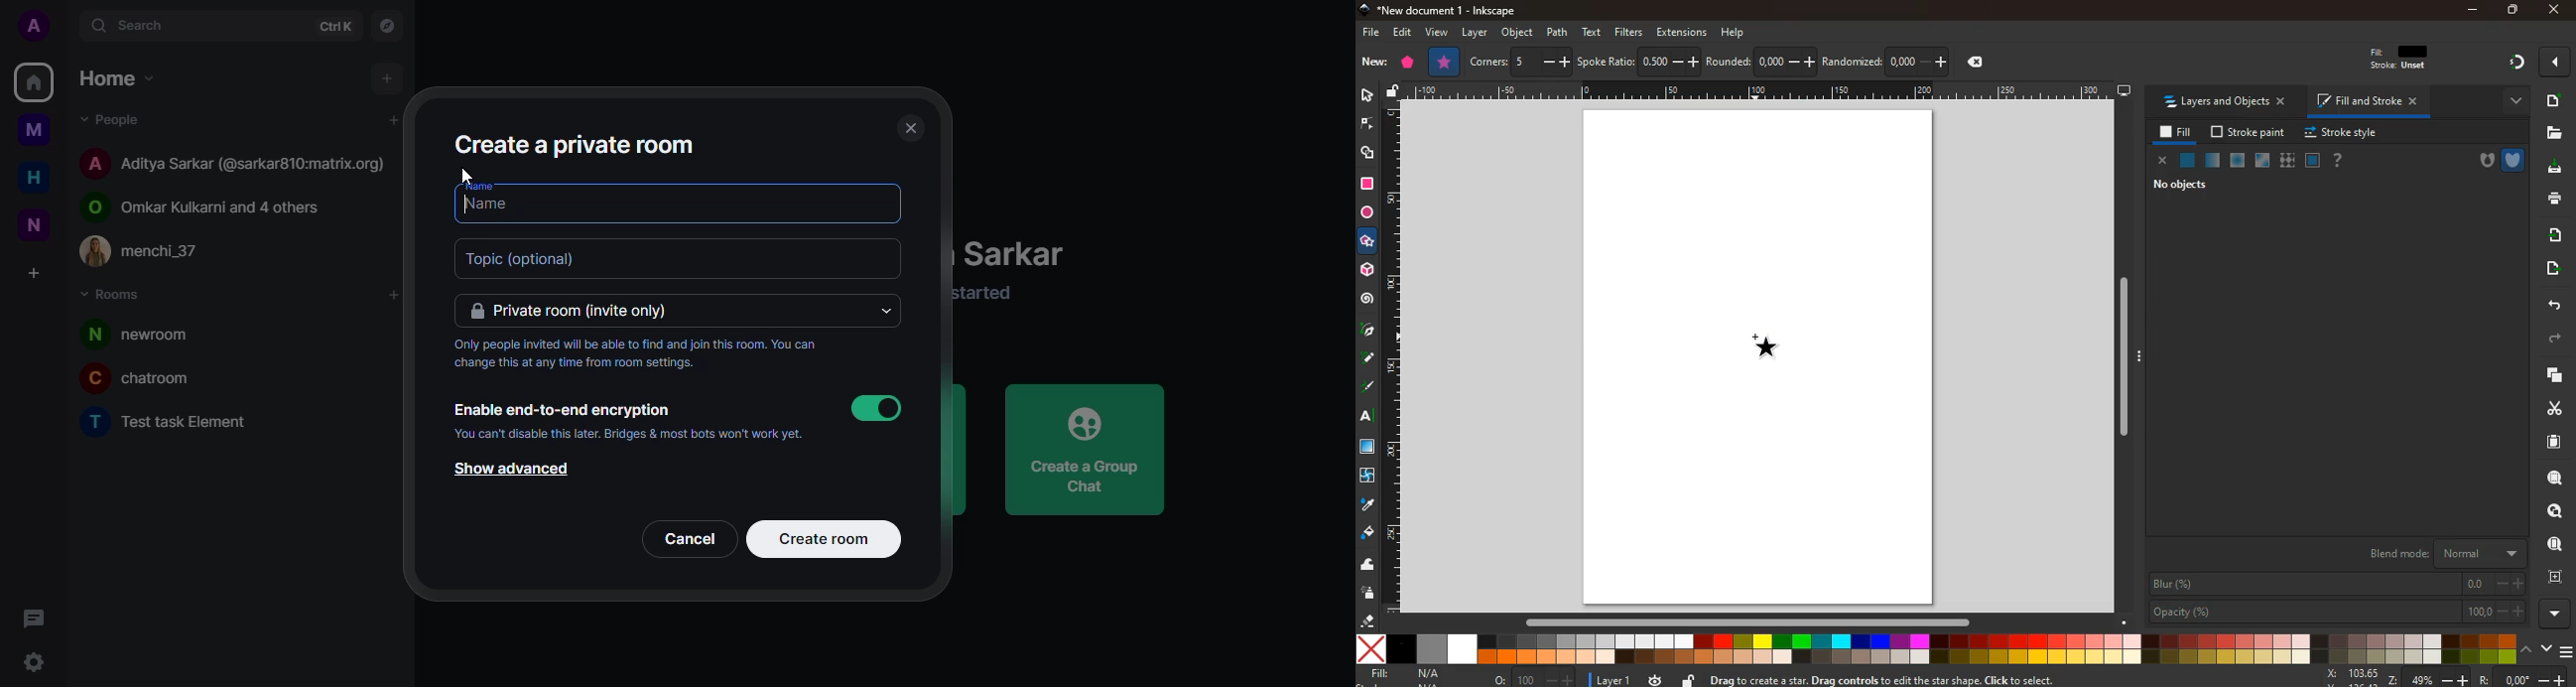  I want to click on back, so click(2551, 306).